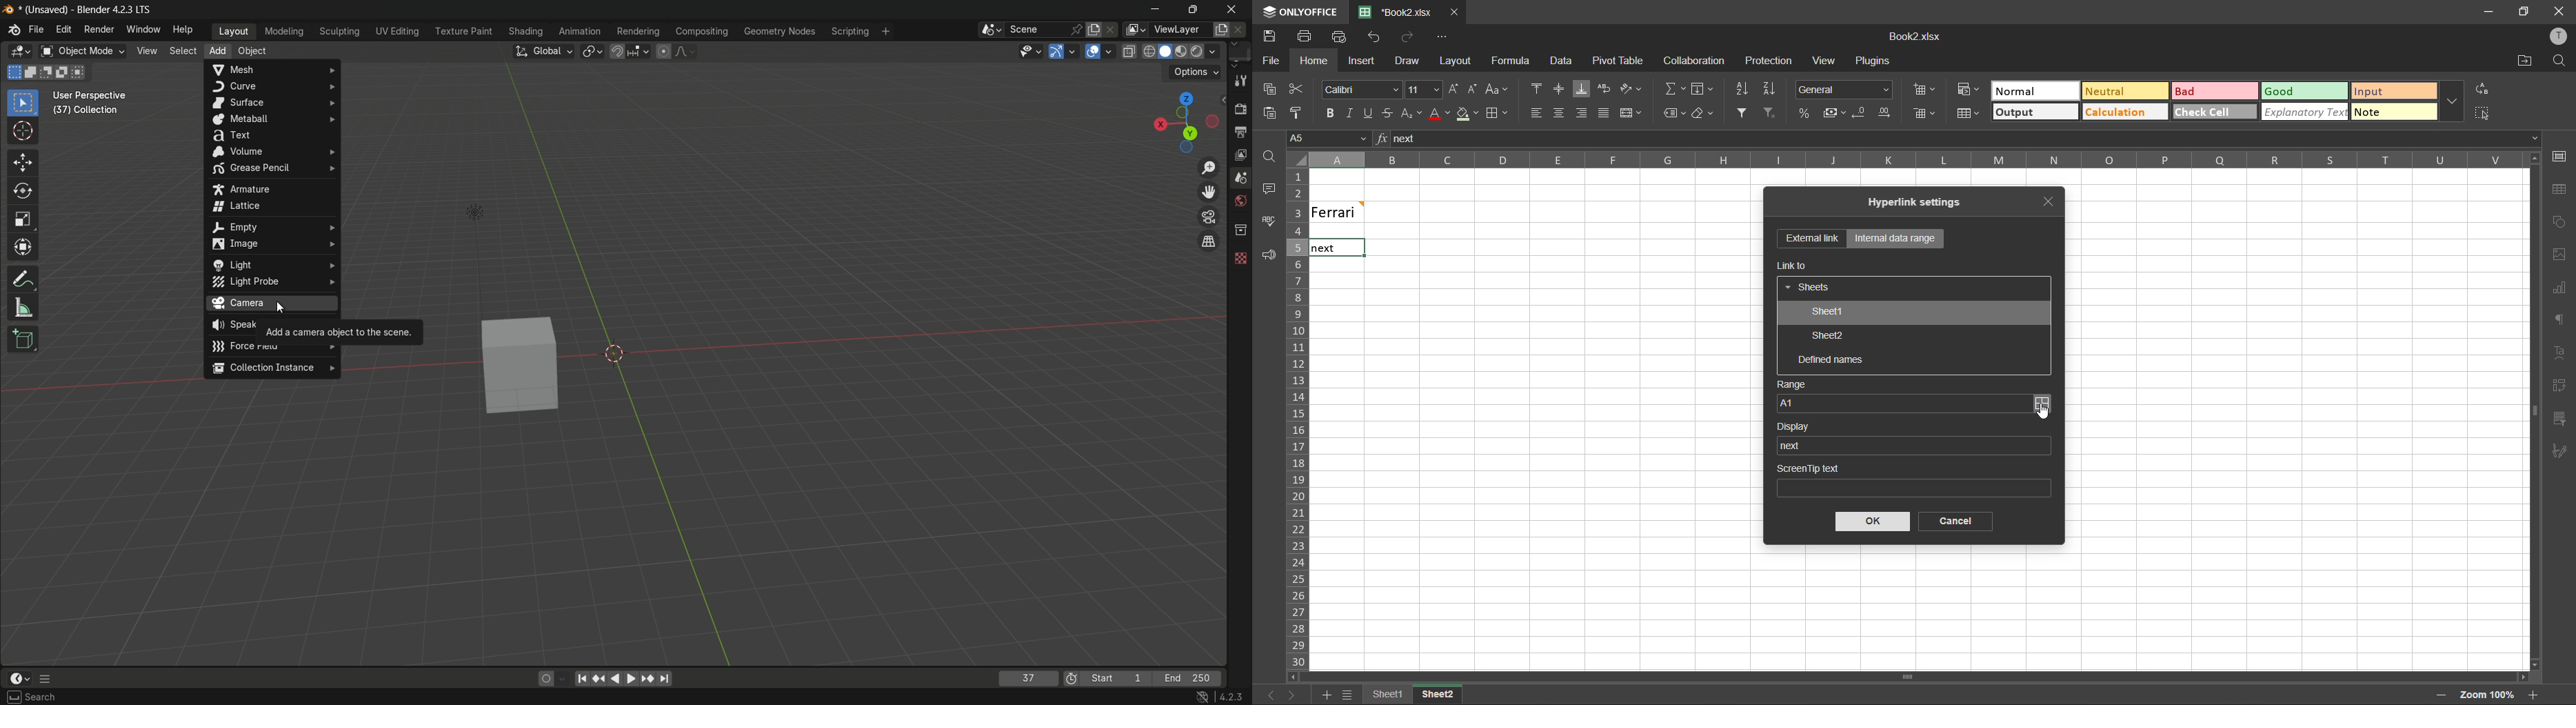  What do you see at coordinates (272, 368) in the screenshot?
I see `collection instance` at bounding box center [272, 368].